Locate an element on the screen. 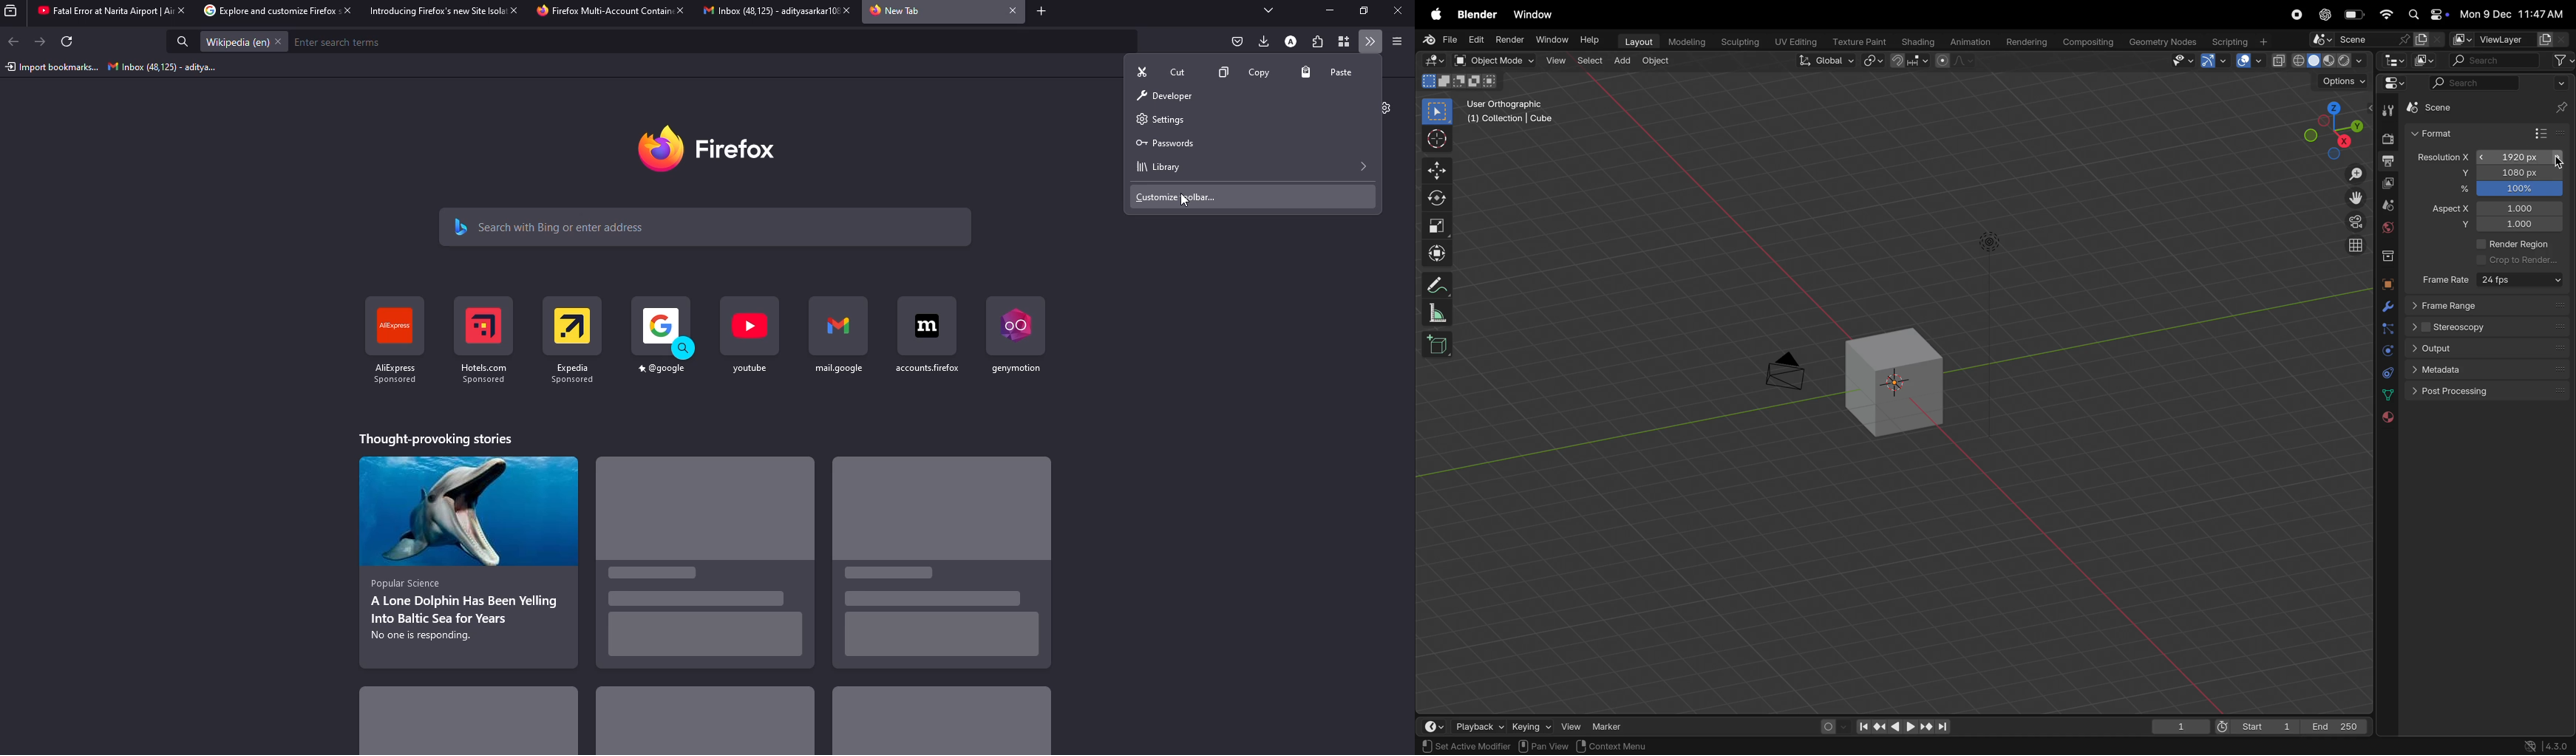 The width and height of the screenshot is (2576, 756). post processing is located at coordinates (2478, 393).